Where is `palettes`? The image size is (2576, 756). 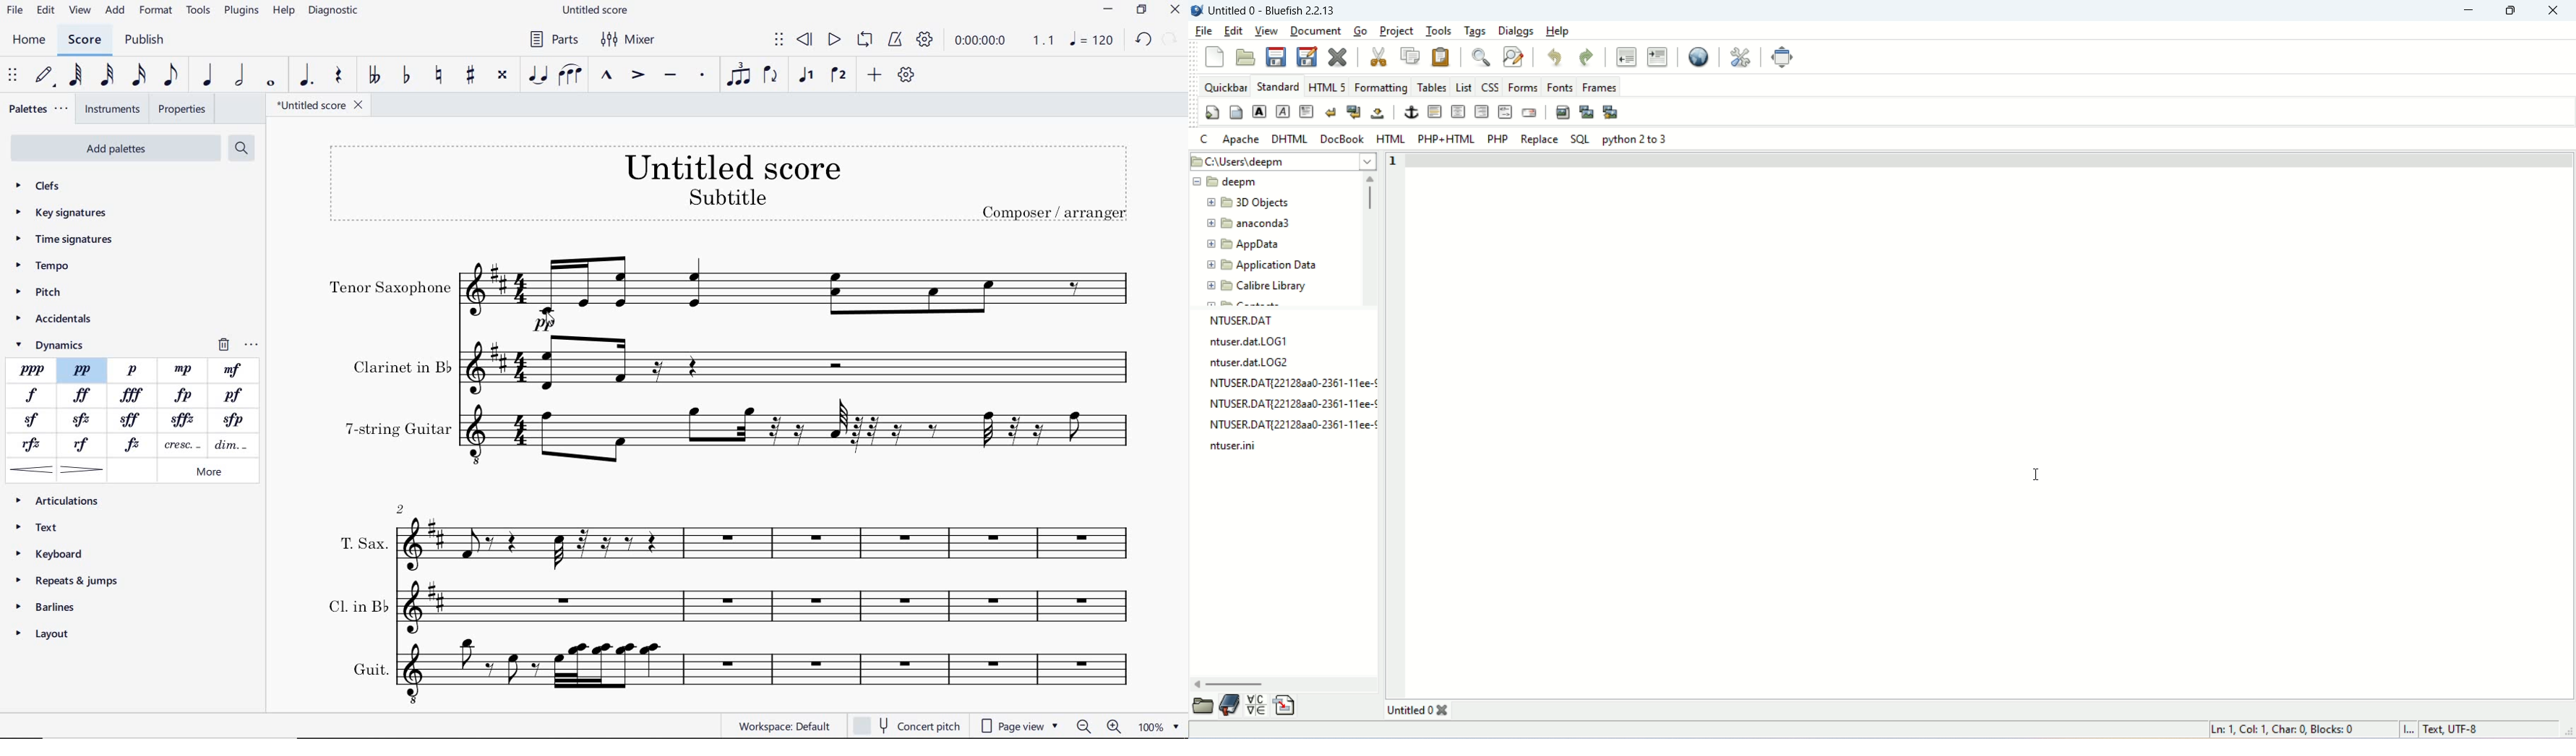 palettes is located at coordinates (38, 108).